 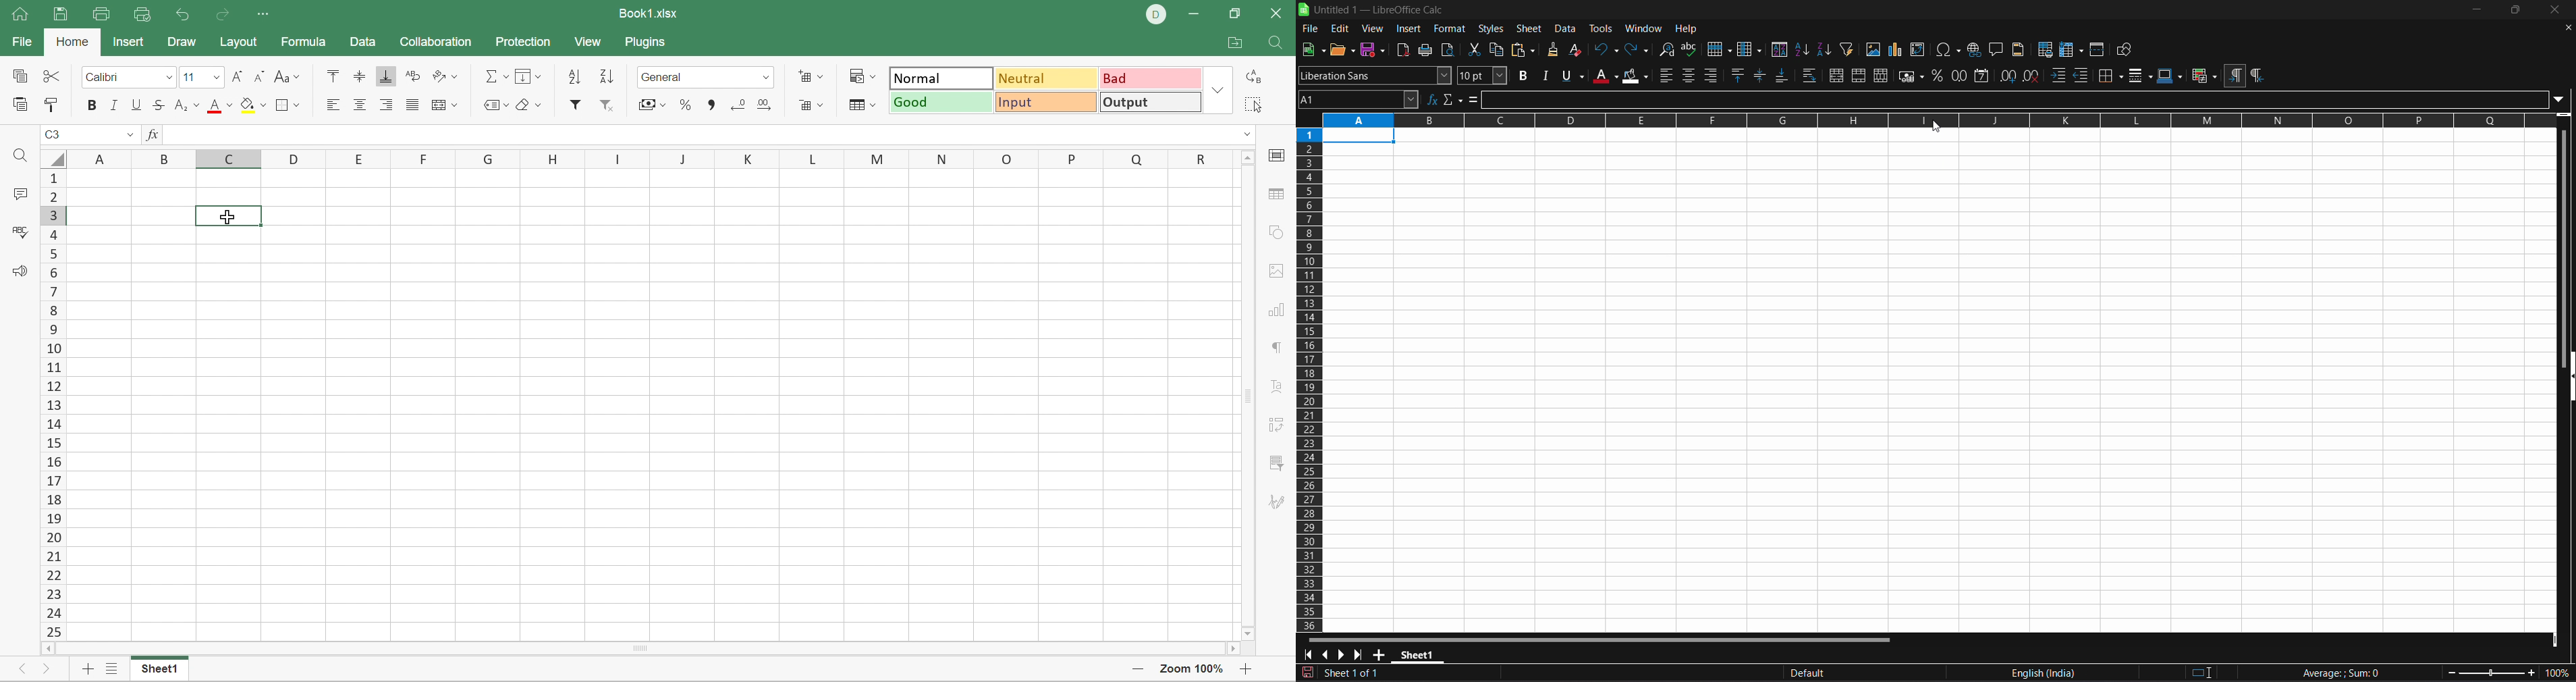 What do you see at coordinates (1277, 194) in the screenshot?
I see `table settings` at bounding box center [1277, 194].